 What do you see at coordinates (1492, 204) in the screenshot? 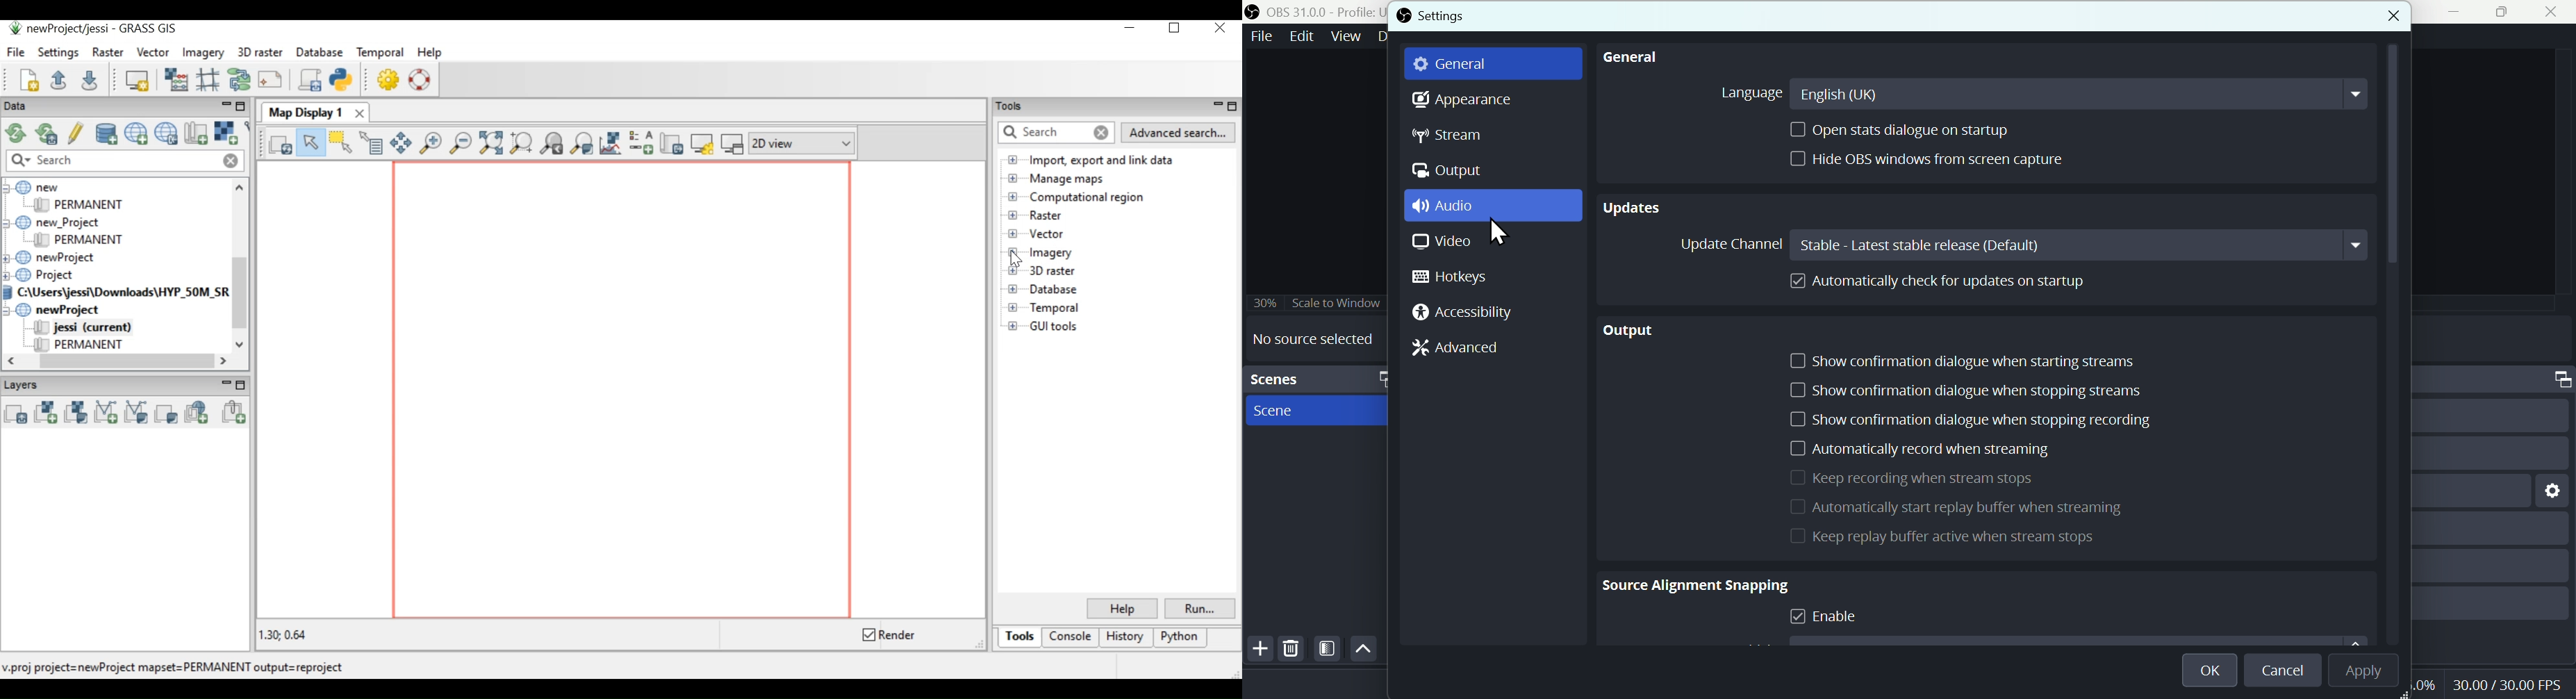
I see `Audio` at bounding box center [1492, 204].